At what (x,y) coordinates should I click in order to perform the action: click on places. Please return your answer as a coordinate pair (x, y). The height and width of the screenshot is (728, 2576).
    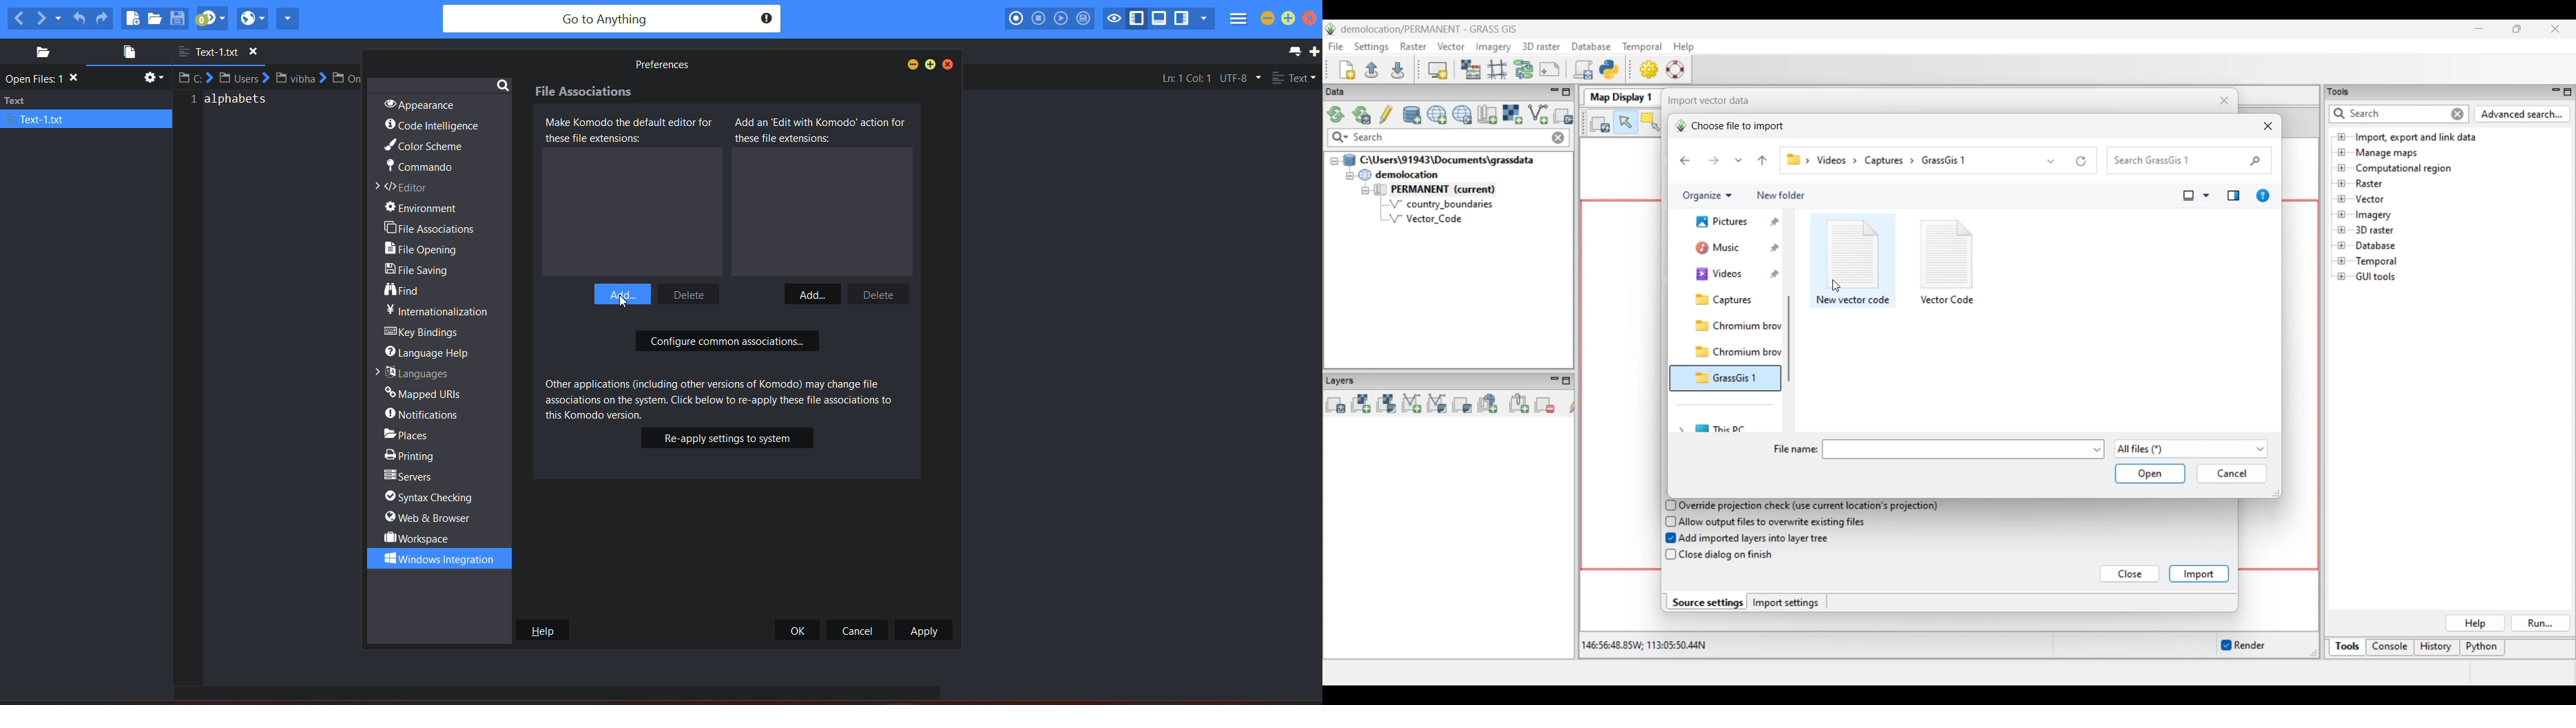
    Looking at the image, I should click on (38, 52).